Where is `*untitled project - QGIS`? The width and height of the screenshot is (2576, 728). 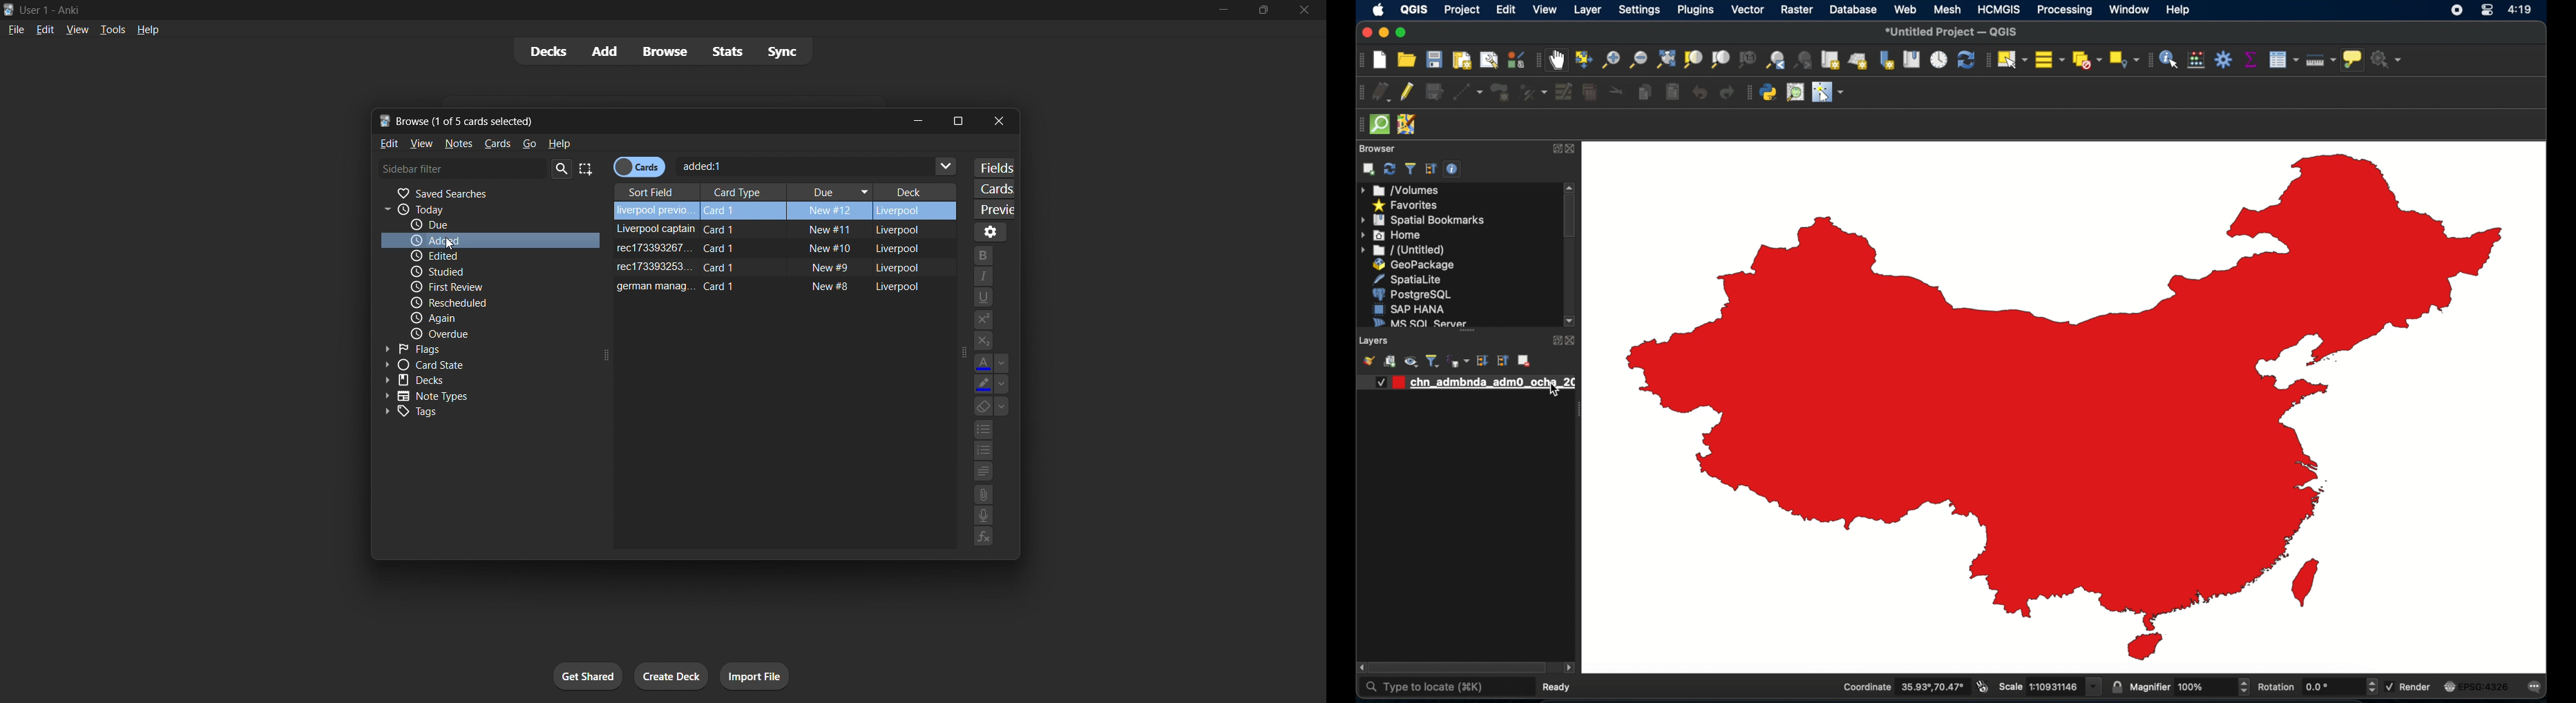
*untitled project - QGIS is located at coordinates (1951, 33).